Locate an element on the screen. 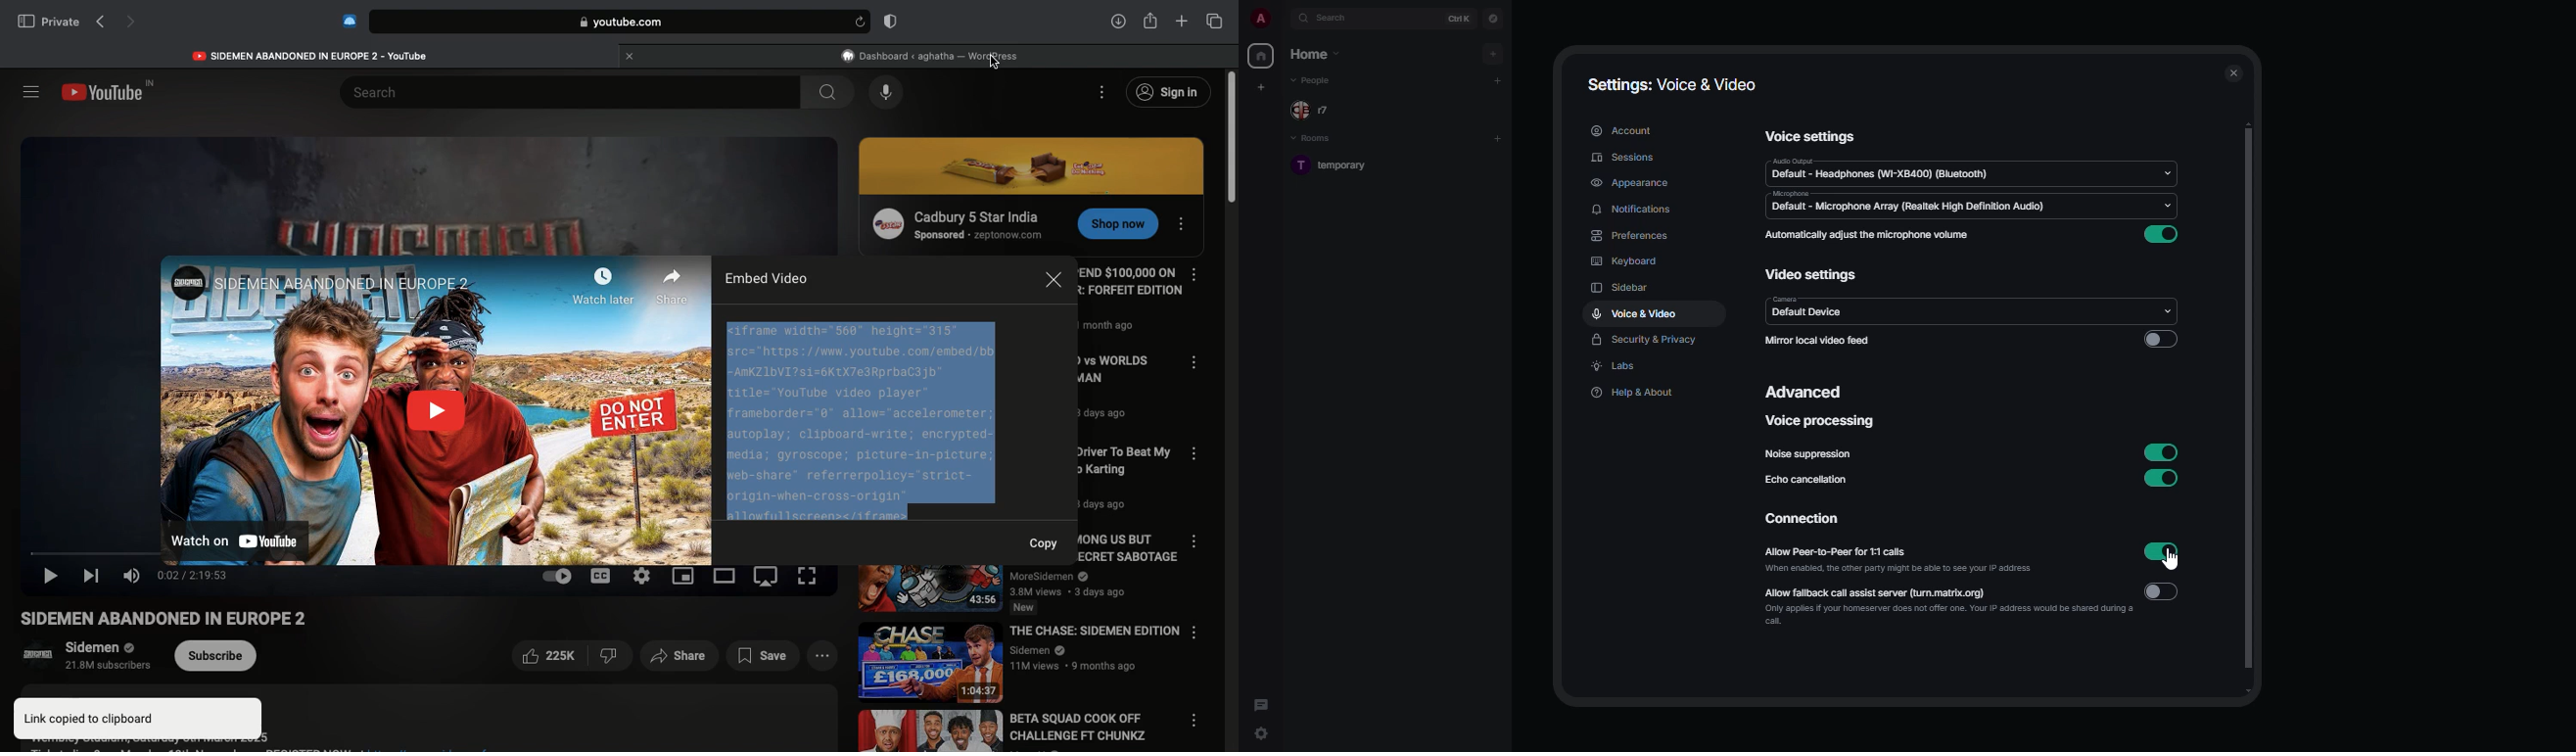 The height and width of the screenshot is (756, 2576). enabled is located at coordinates (2164, 234).